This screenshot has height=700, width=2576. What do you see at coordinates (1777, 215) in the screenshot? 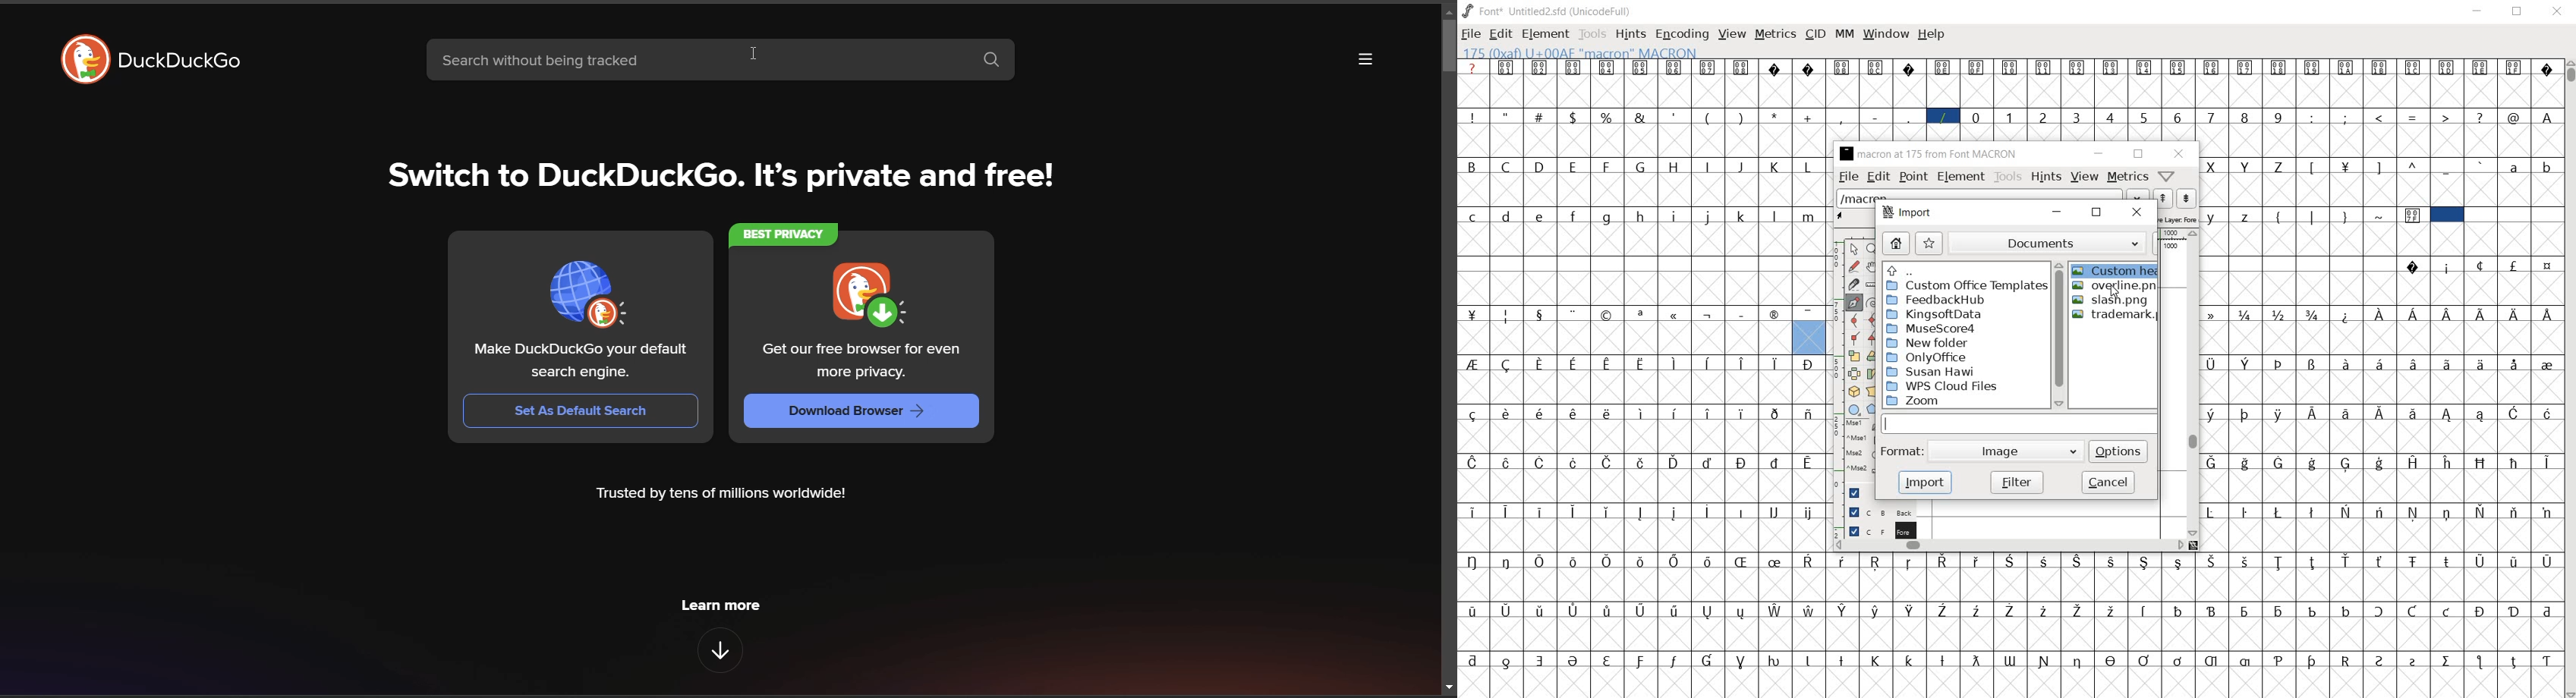
I see `l` at bounding box center [1777, 215].